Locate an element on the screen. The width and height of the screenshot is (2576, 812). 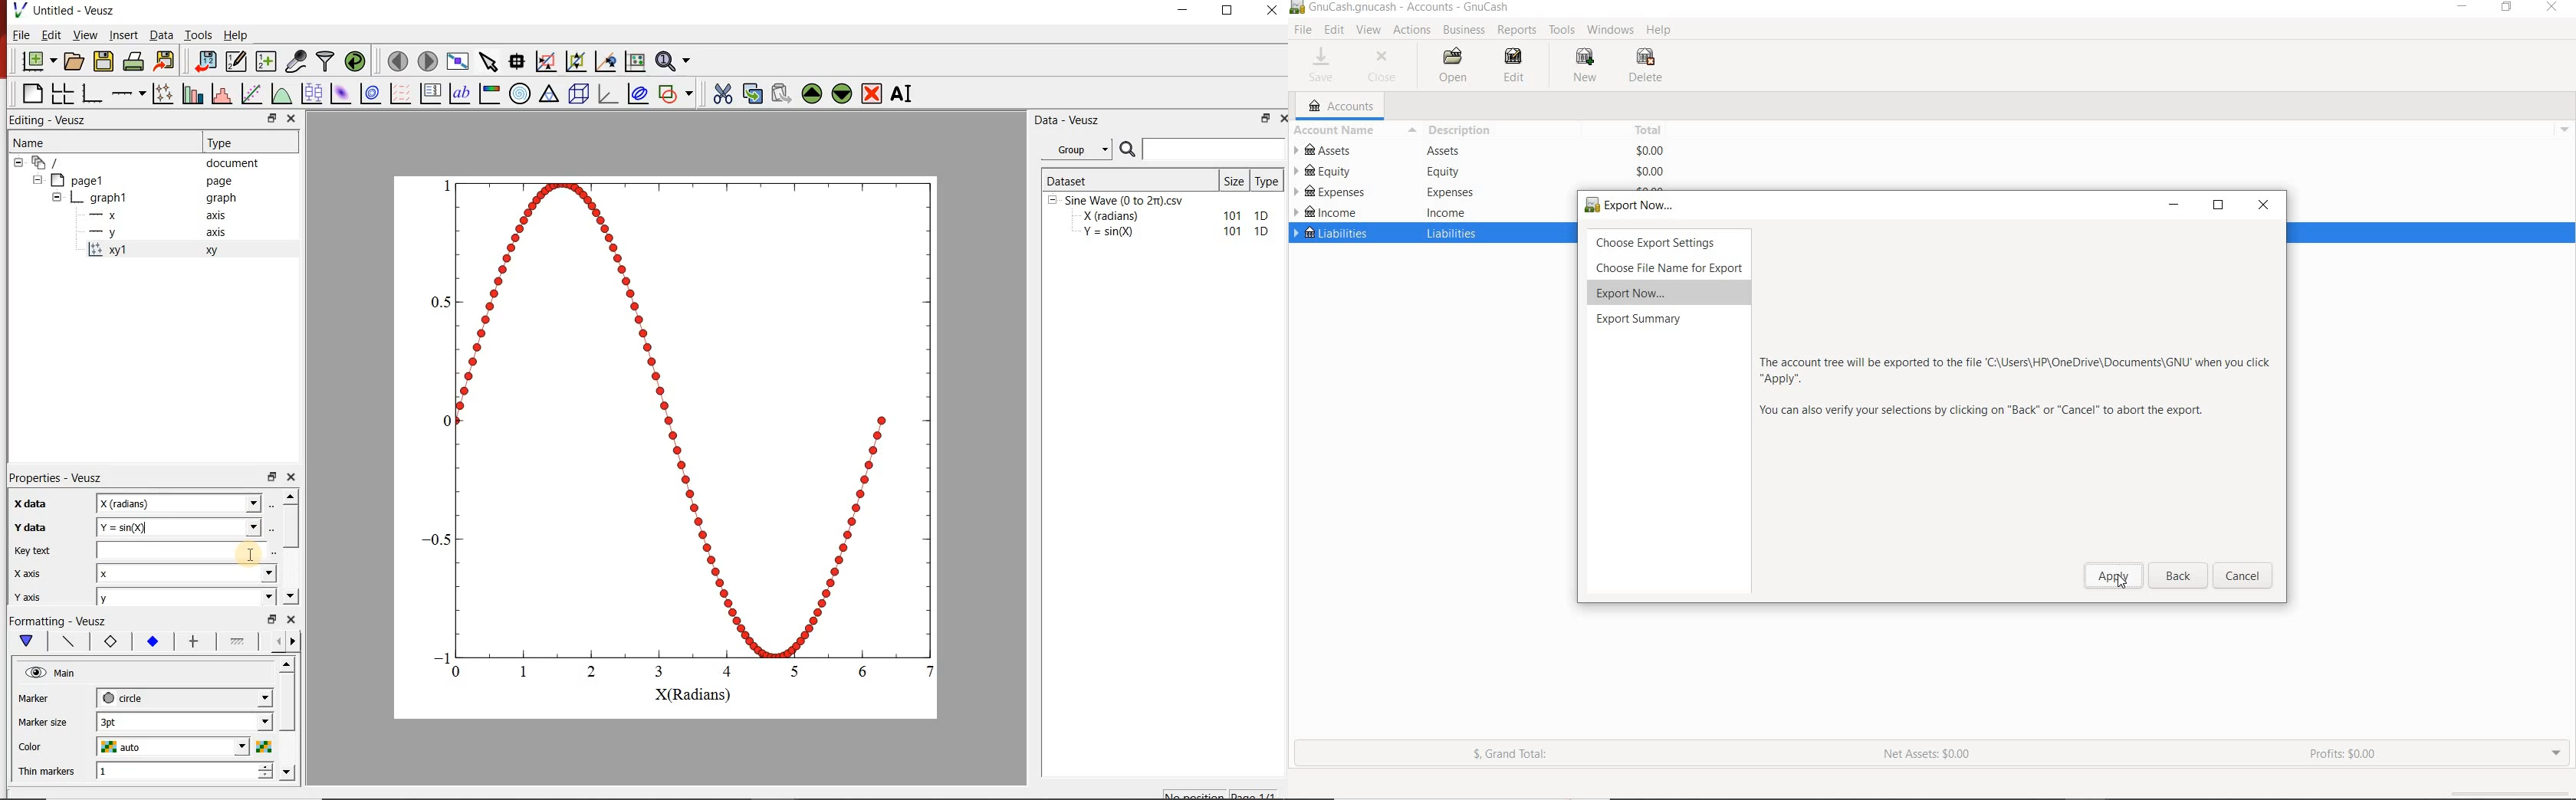
xy is located at coordinates (209, 251).